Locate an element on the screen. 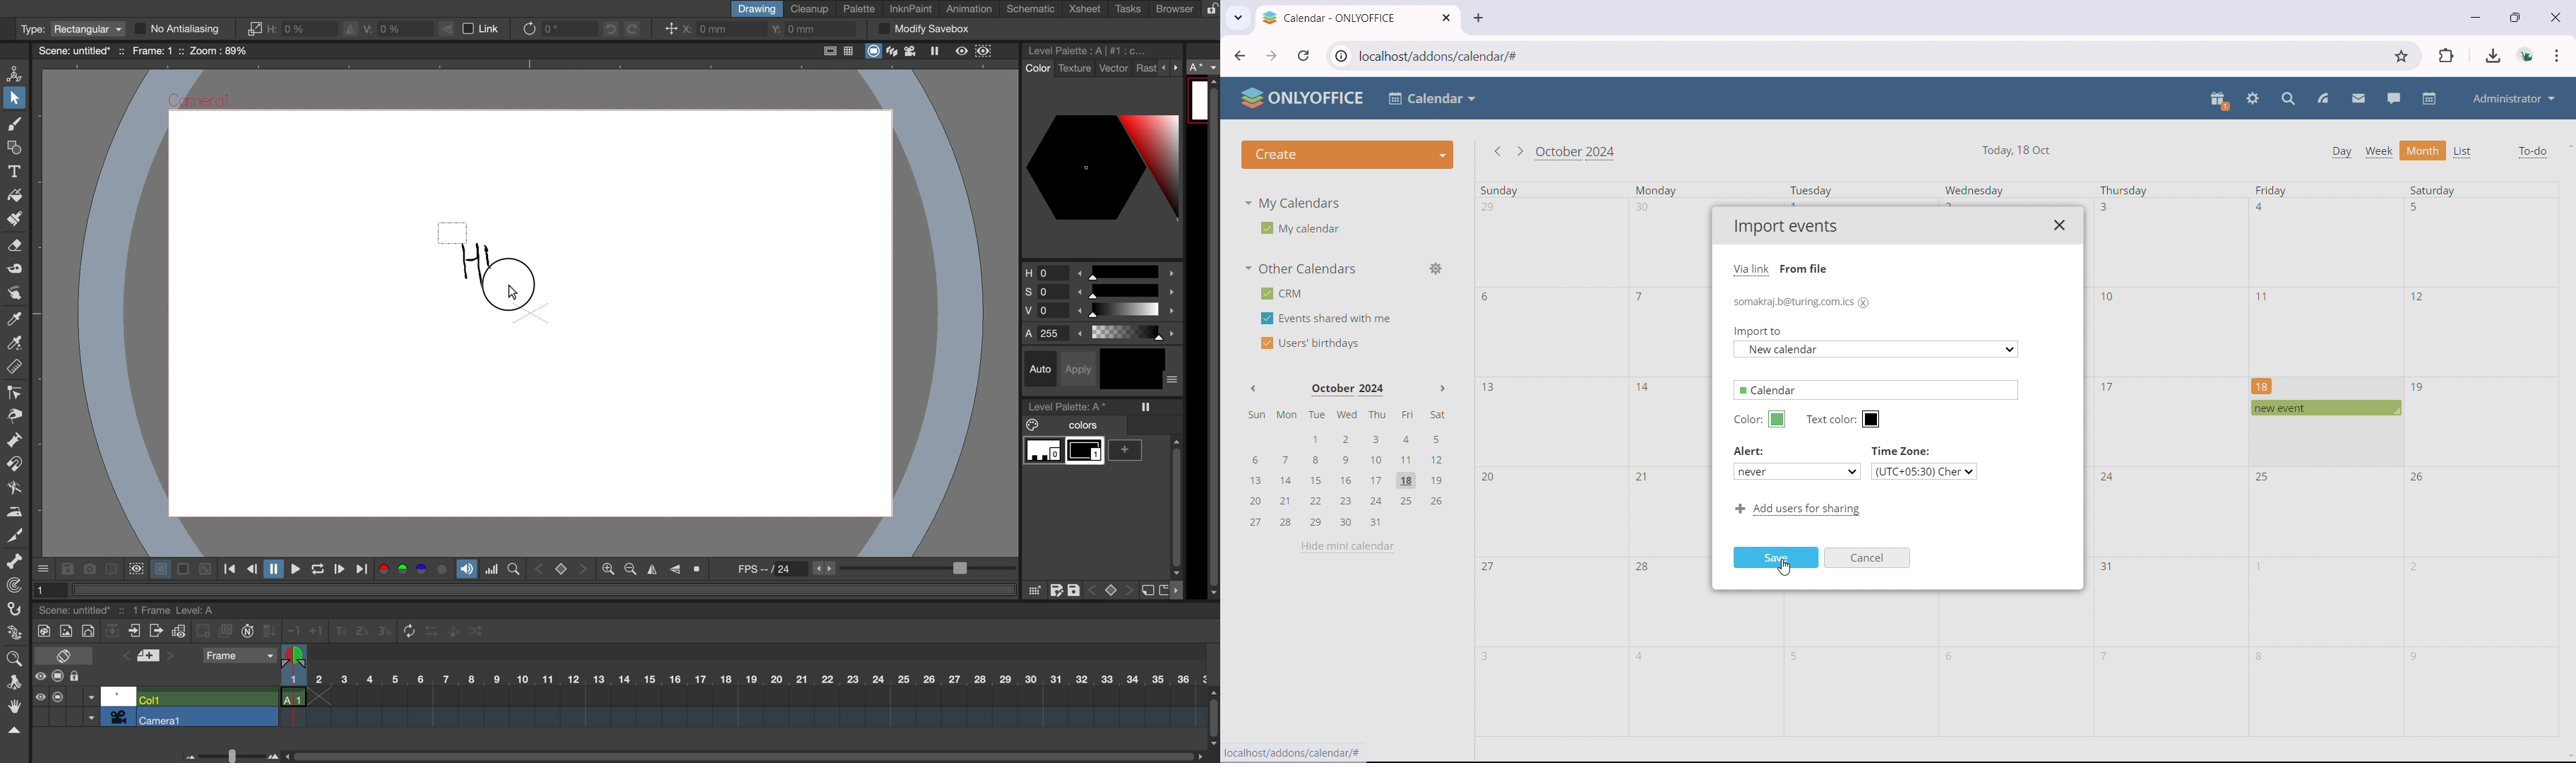  19 is located at coordinates (2419, 388).